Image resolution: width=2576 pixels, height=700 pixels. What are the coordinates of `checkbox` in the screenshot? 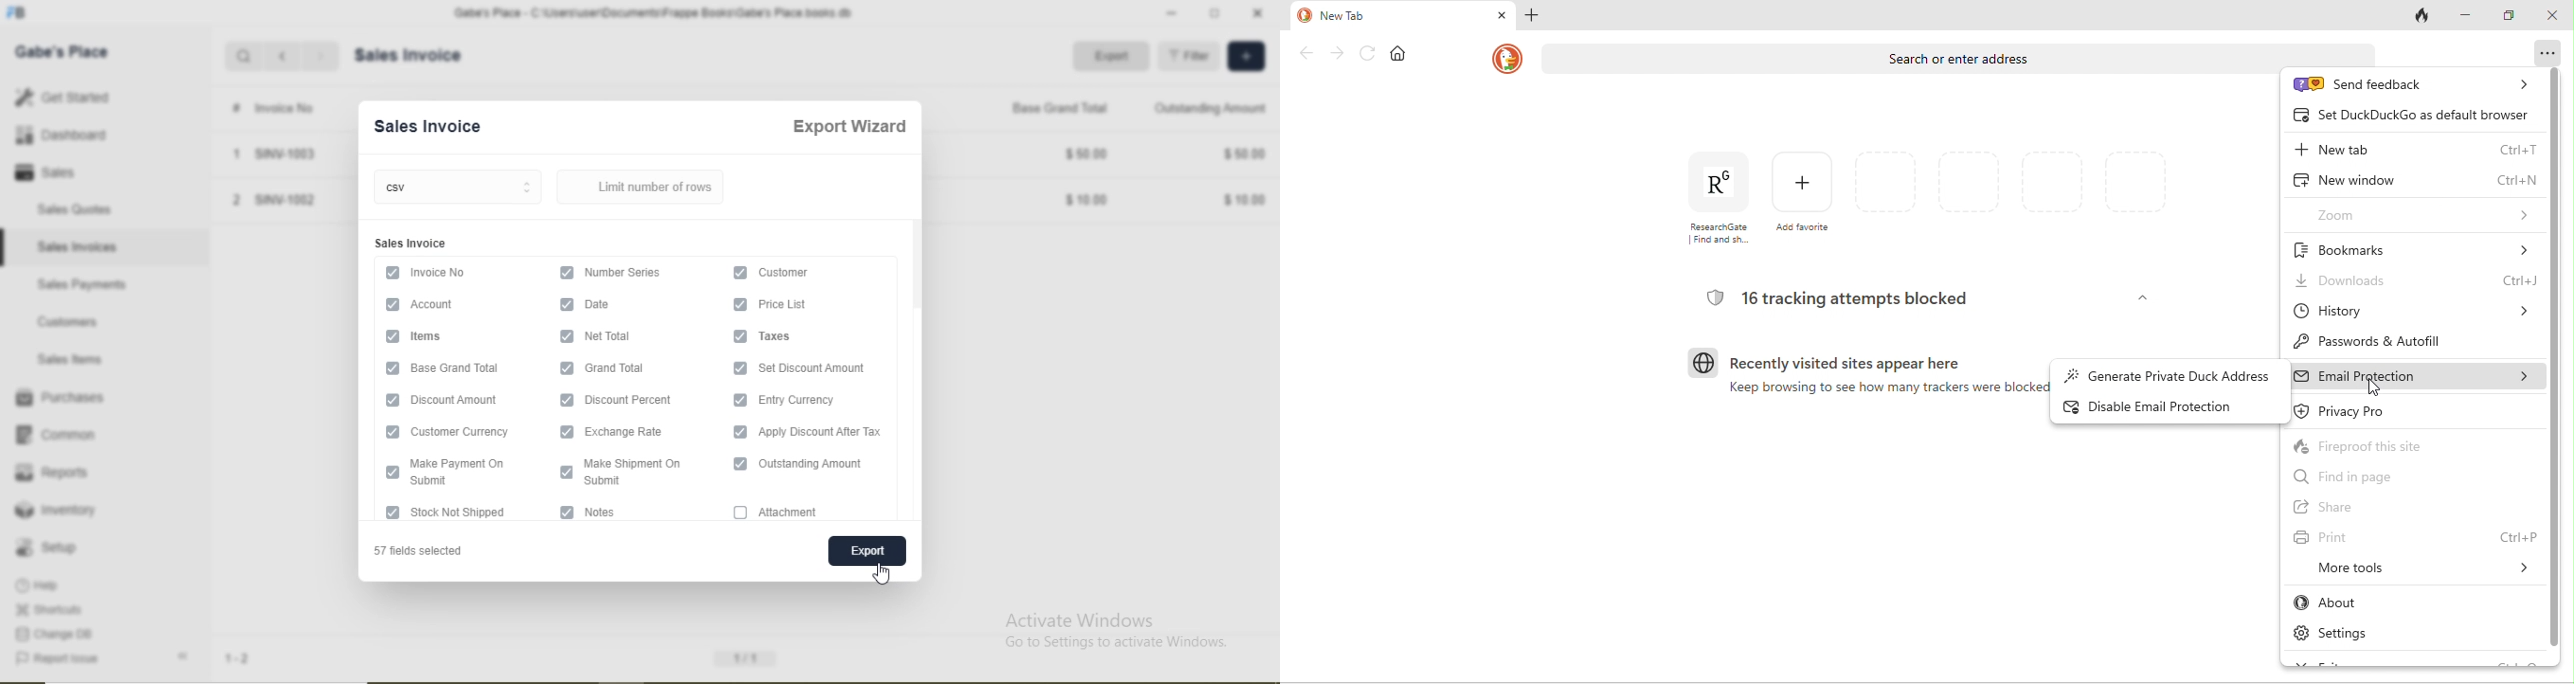 It's located at (389, 304).